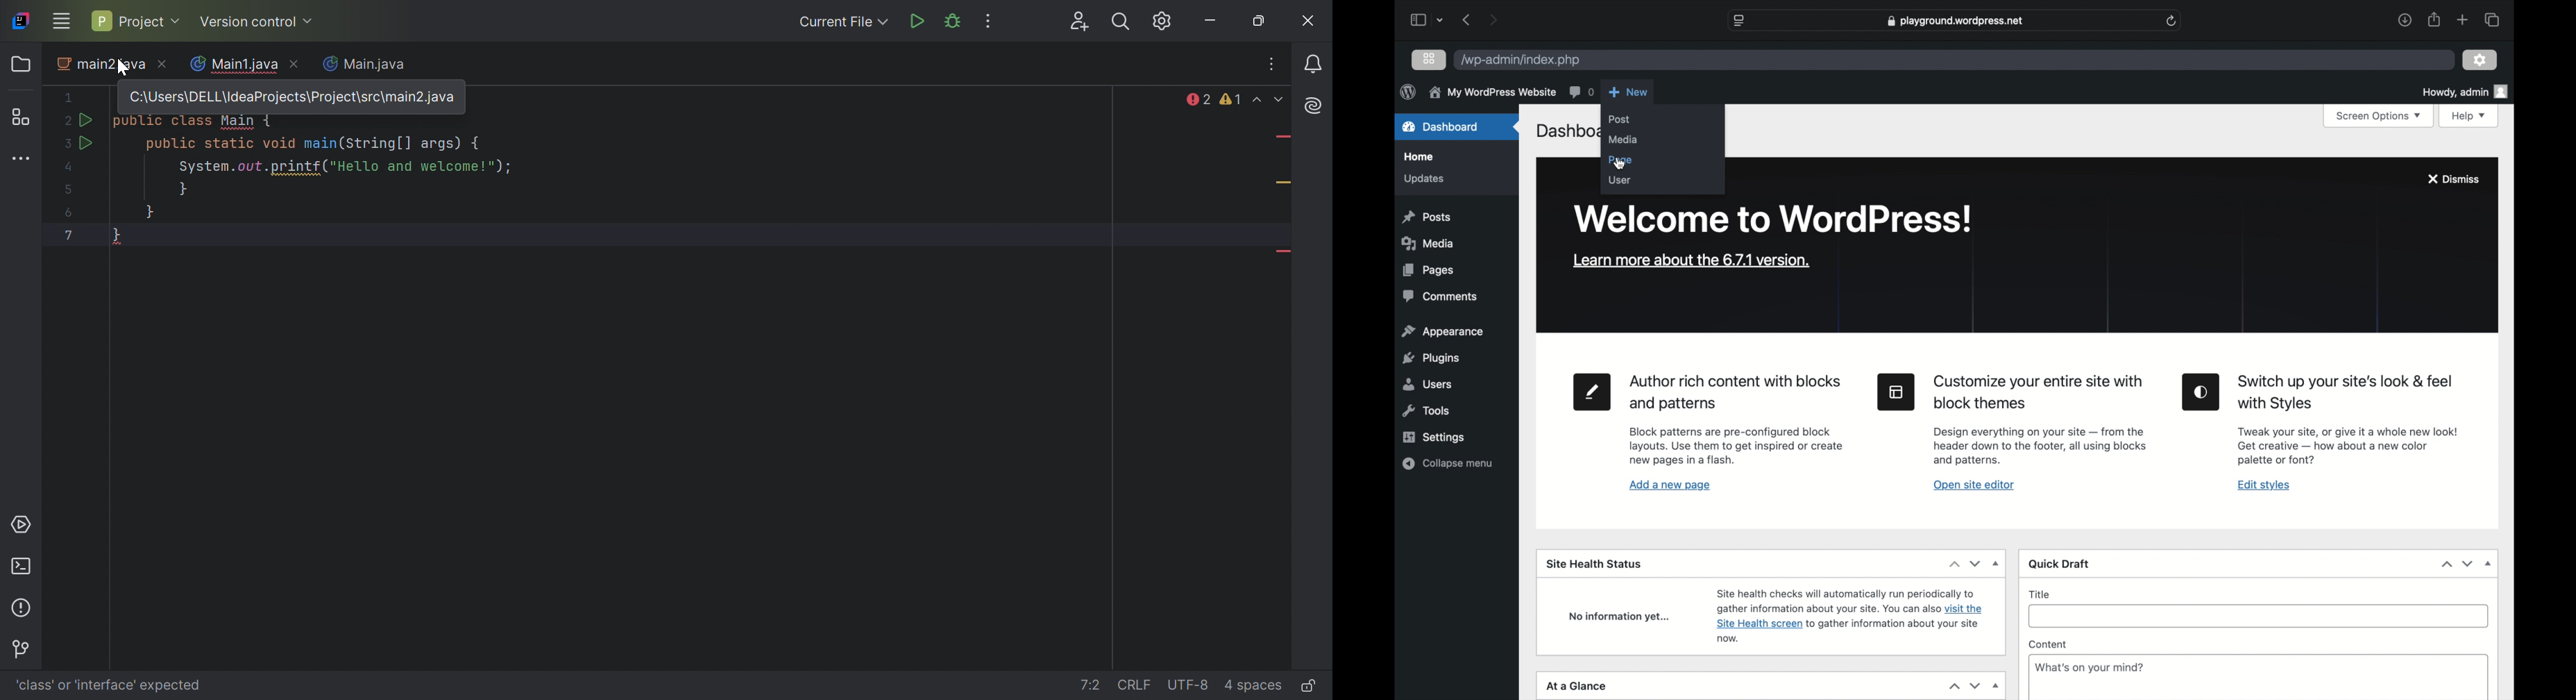 The width and height of the screenshot is (2576, 700). I want to click on Run, so click(90, 144).